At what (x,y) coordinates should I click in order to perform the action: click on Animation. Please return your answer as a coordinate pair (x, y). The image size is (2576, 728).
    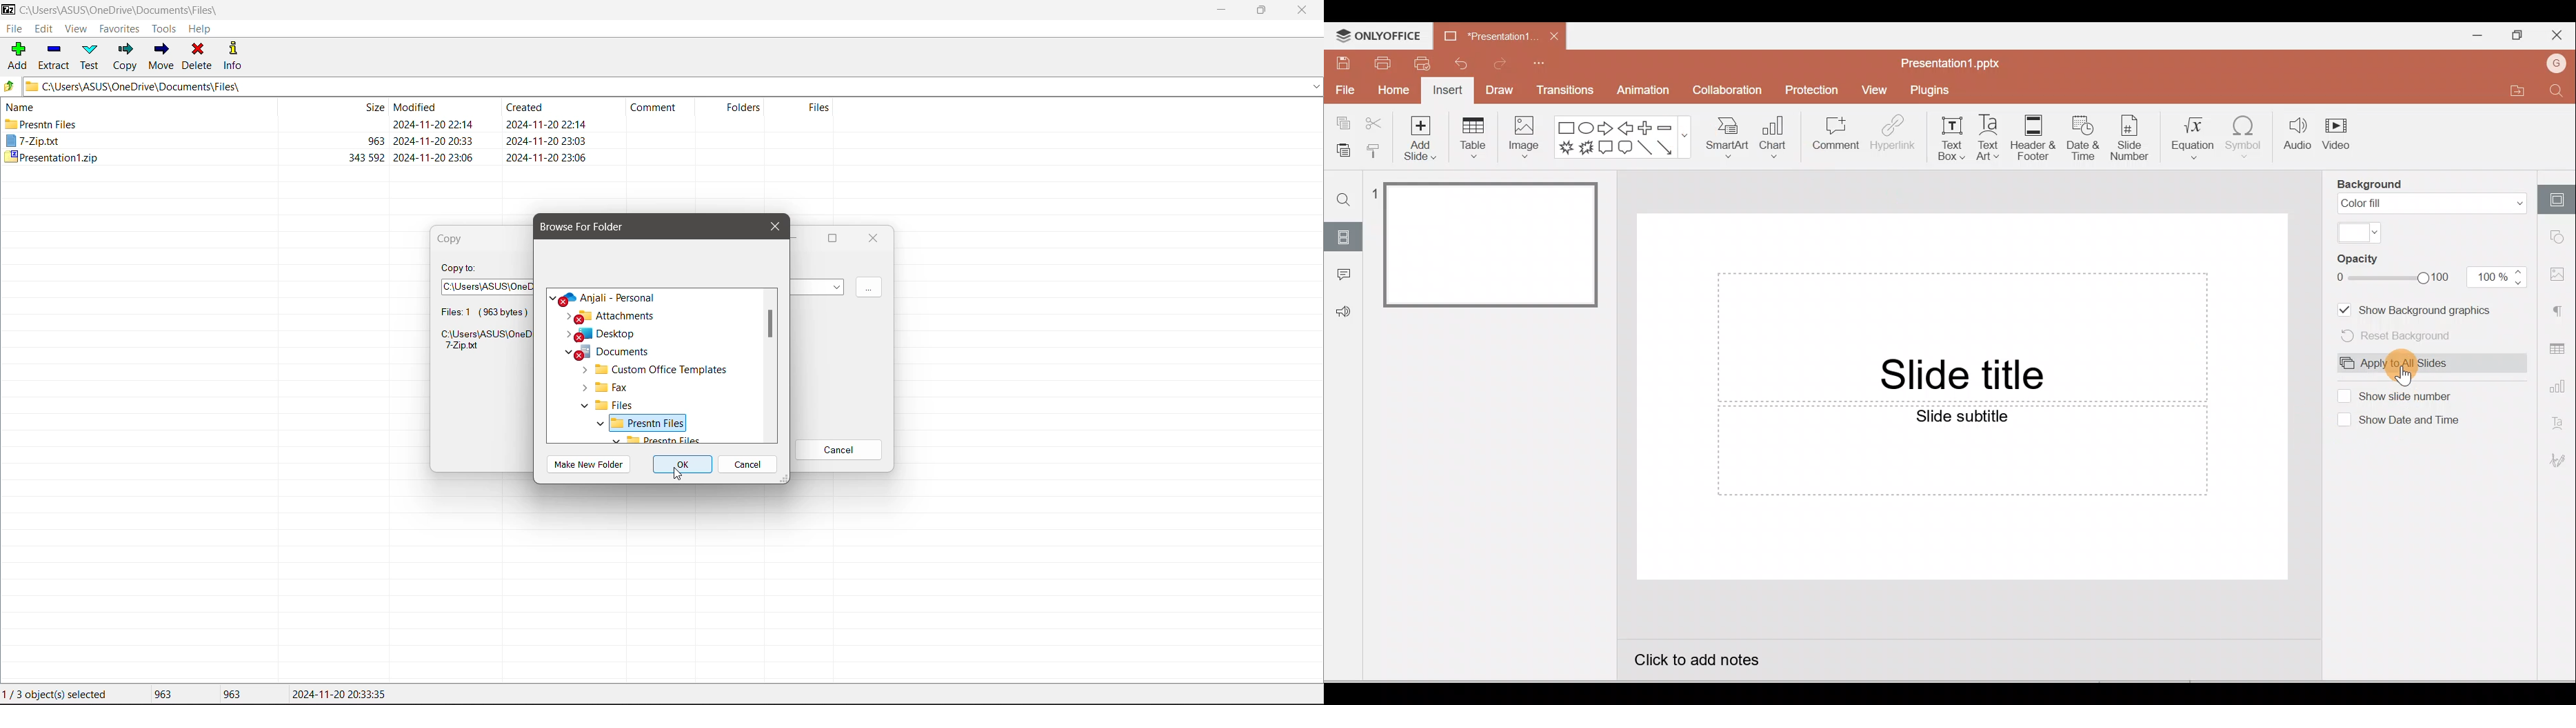
    Looking at the image, I should click on (1640, 90).